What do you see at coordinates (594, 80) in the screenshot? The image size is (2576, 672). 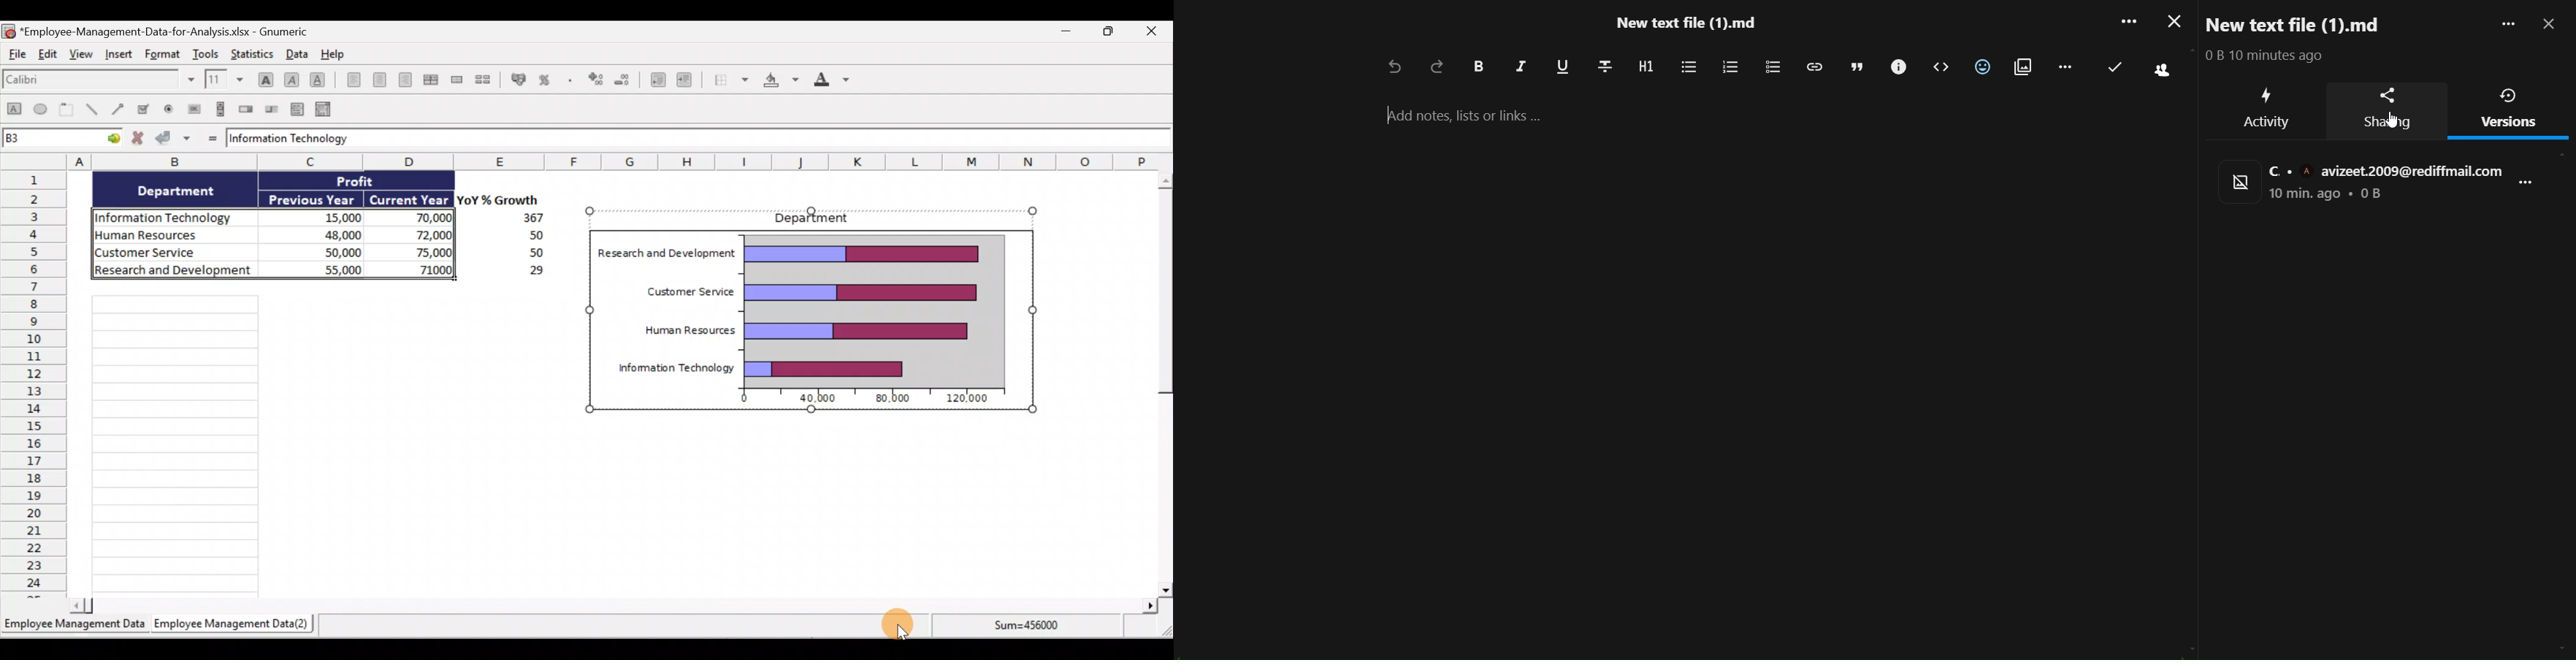 I see `Increase decimals` at bounding box center [594, 80].